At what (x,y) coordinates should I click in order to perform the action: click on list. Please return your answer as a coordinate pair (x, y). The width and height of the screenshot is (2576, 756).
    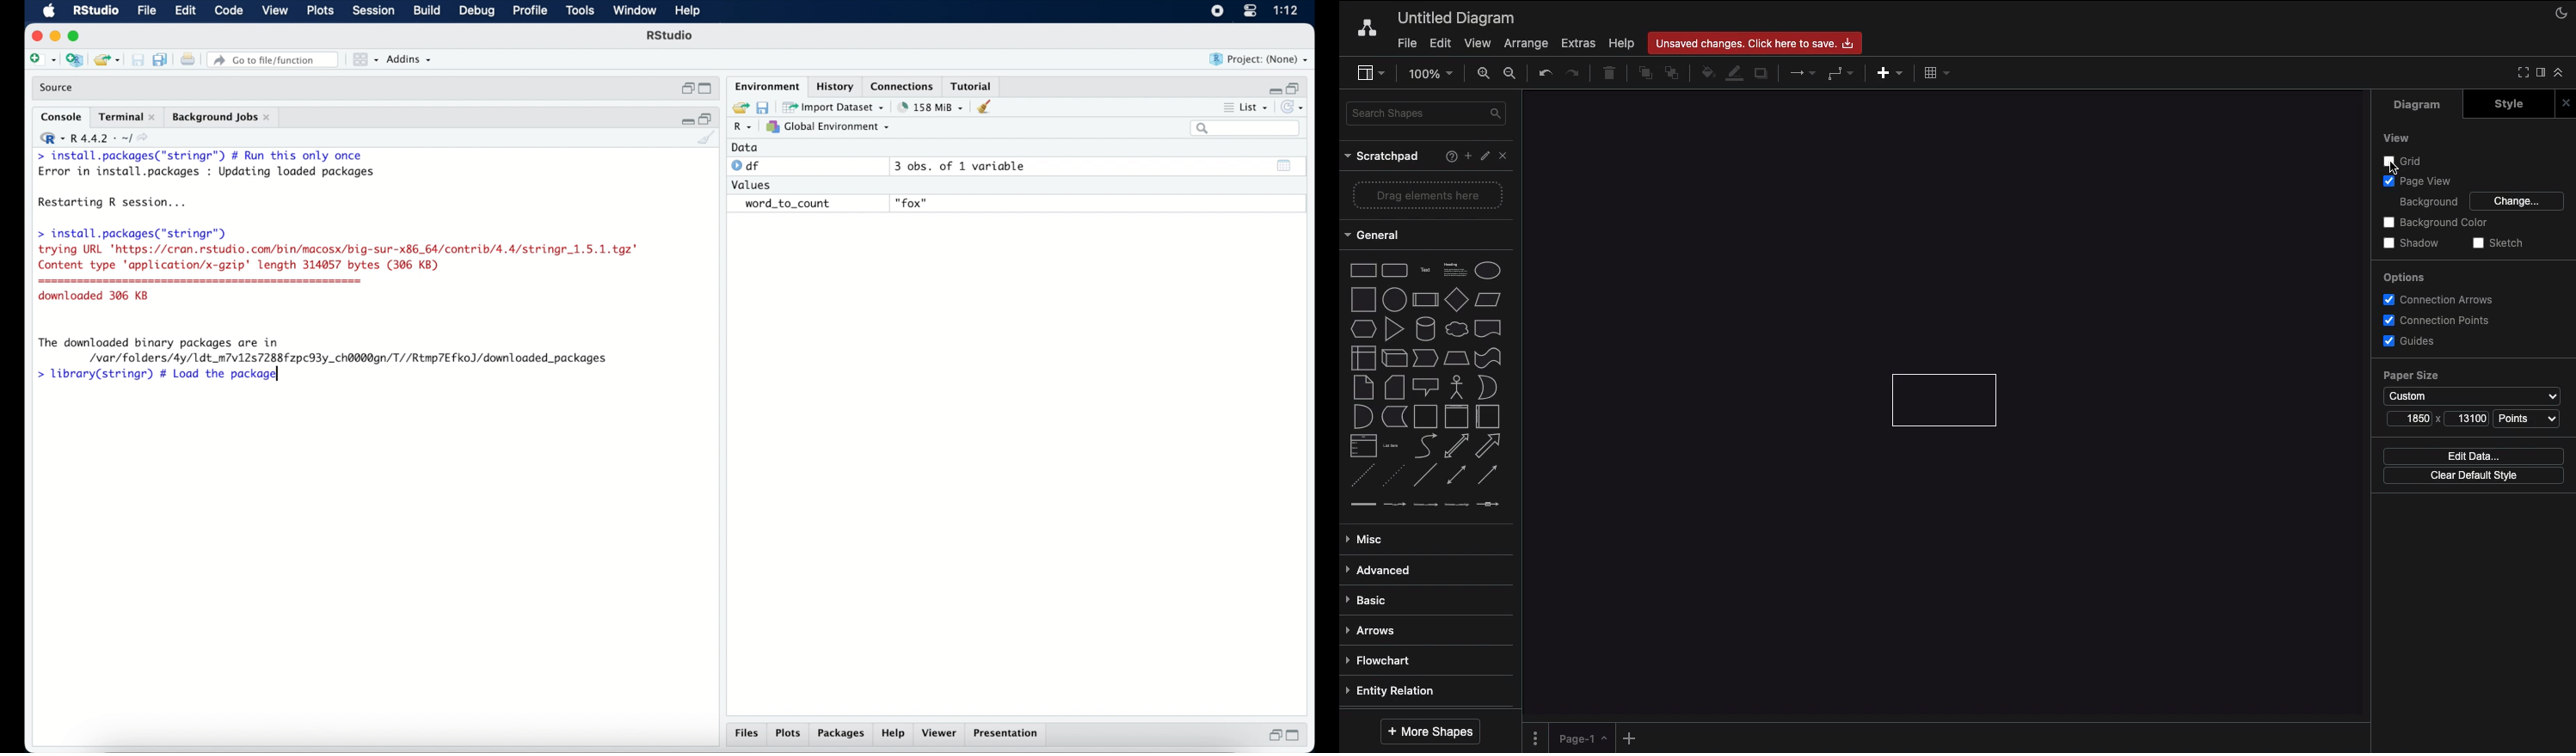
    Looking at the image, I should click on (1247, 109).